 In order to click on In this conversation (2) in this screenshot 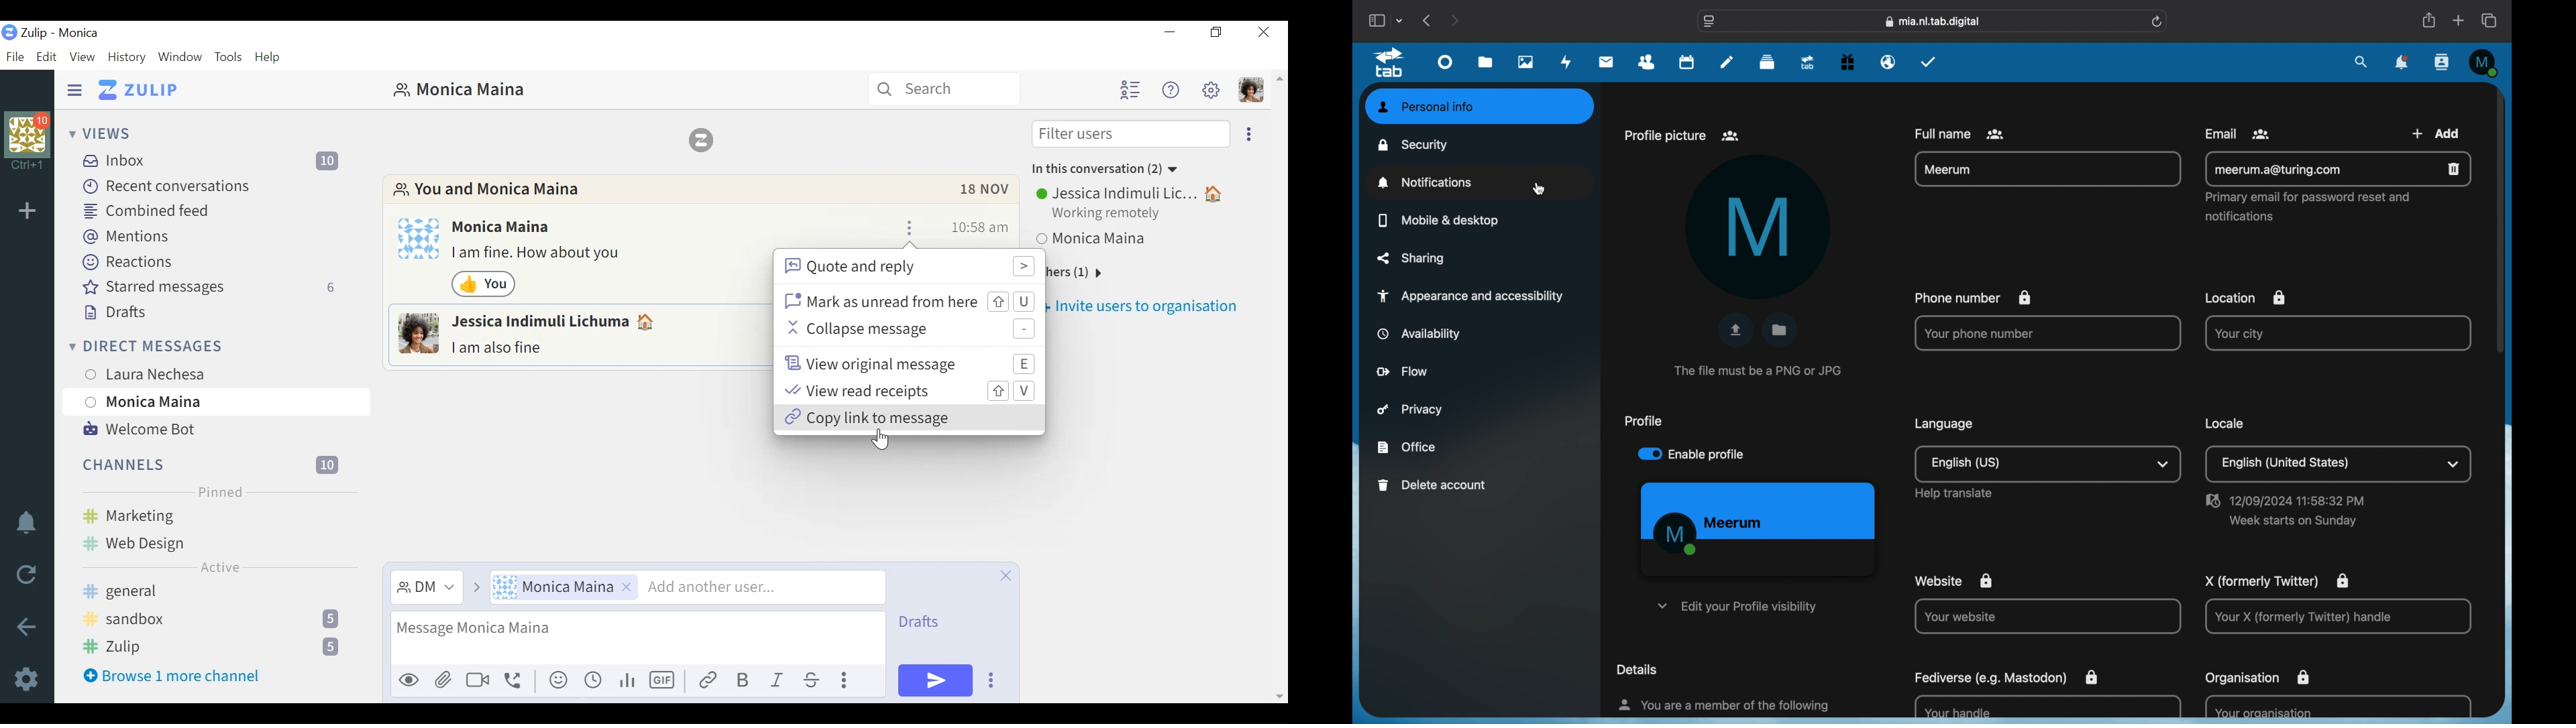, I will do `click(1105, 168)`.